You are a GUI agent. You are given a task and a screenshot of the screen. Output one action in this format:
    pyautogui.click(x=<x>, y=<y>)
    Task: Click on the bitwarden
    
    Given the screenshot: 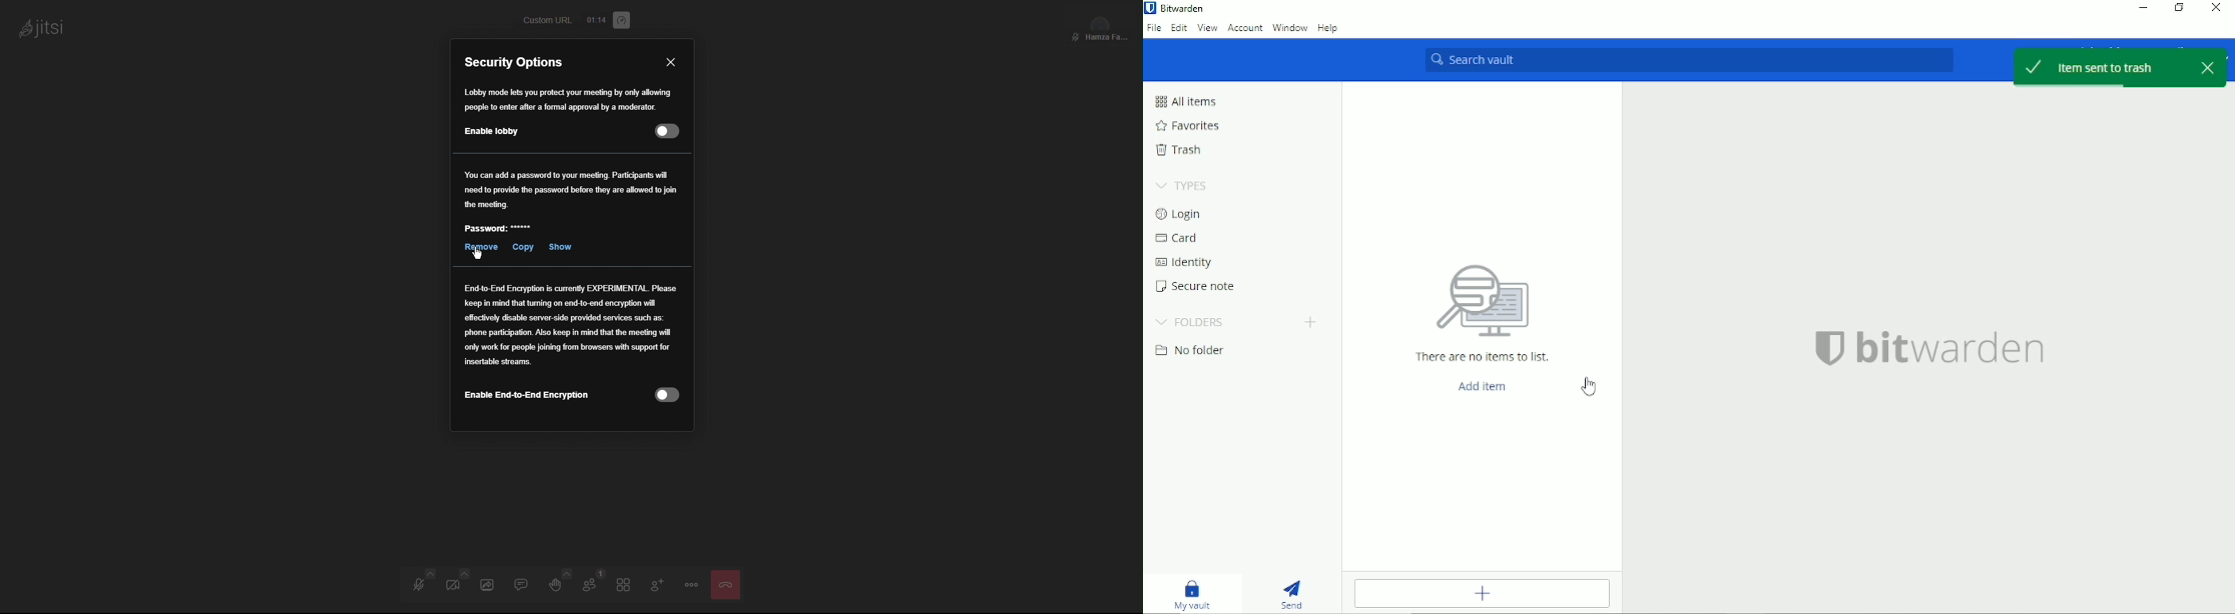 What is the action you would take?
    pyautogui.click(x=1929, y=350)
    